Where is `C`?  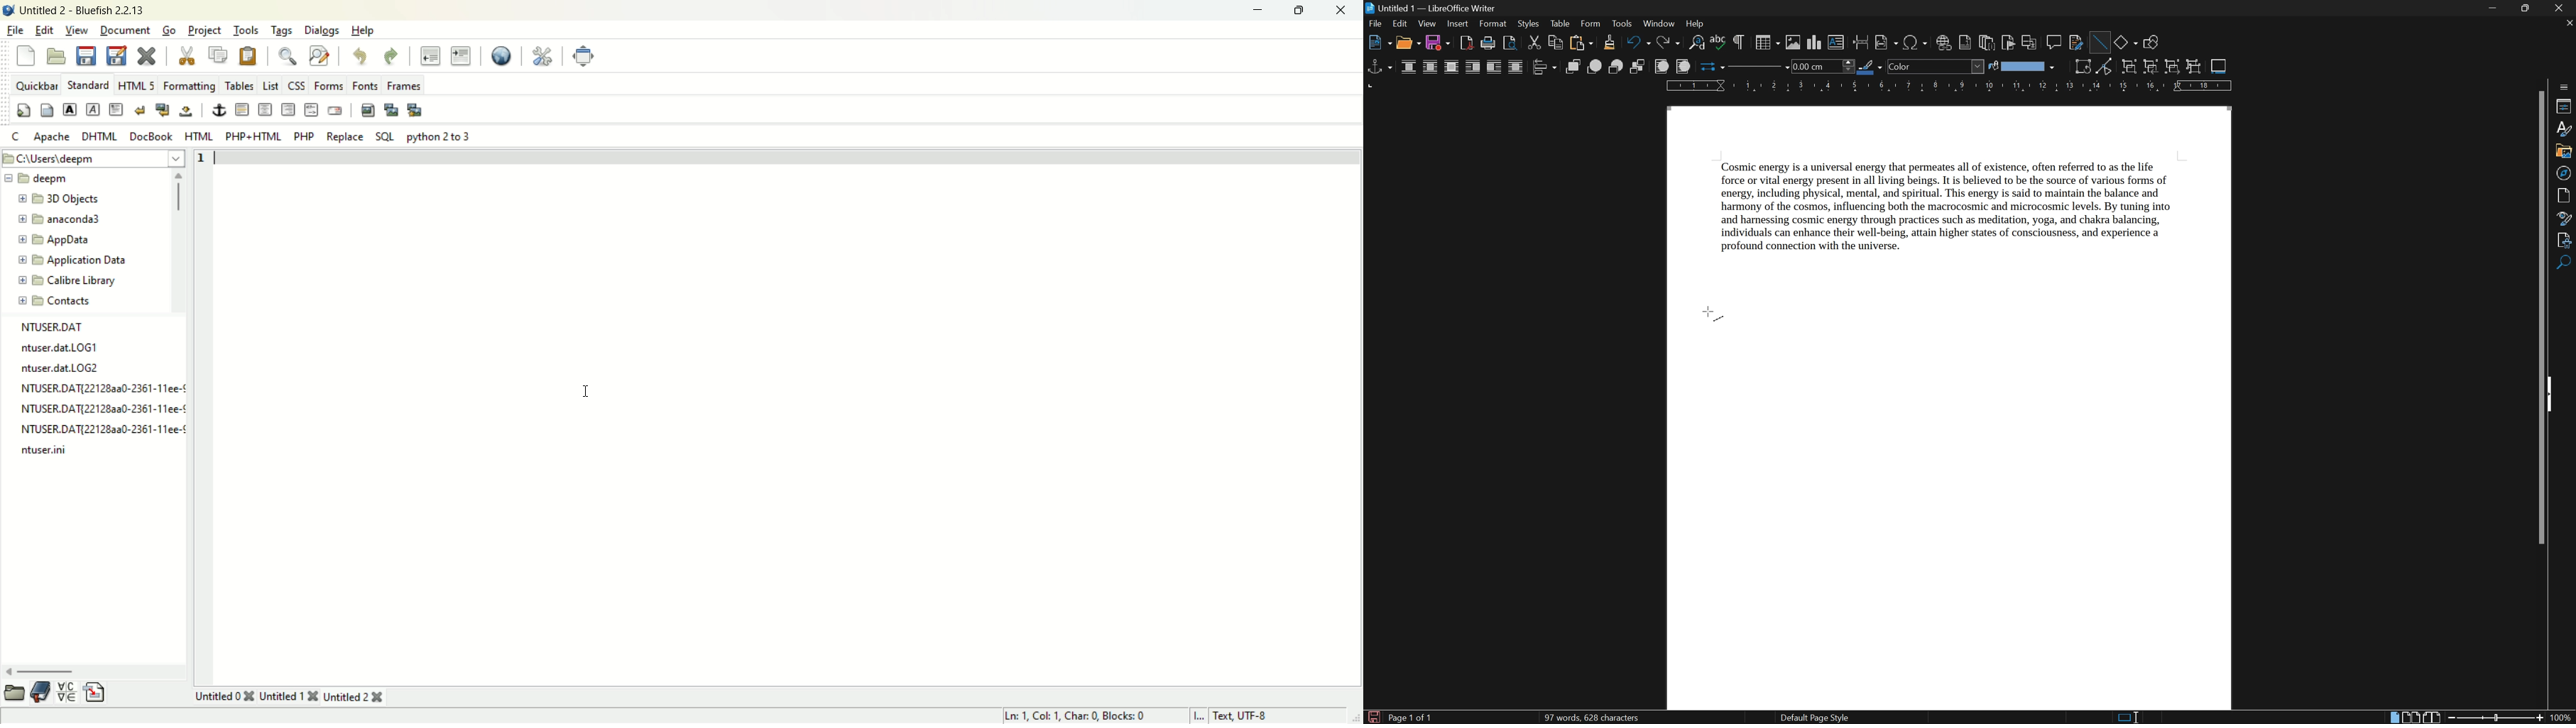 C is located at coordinates (16, 134).